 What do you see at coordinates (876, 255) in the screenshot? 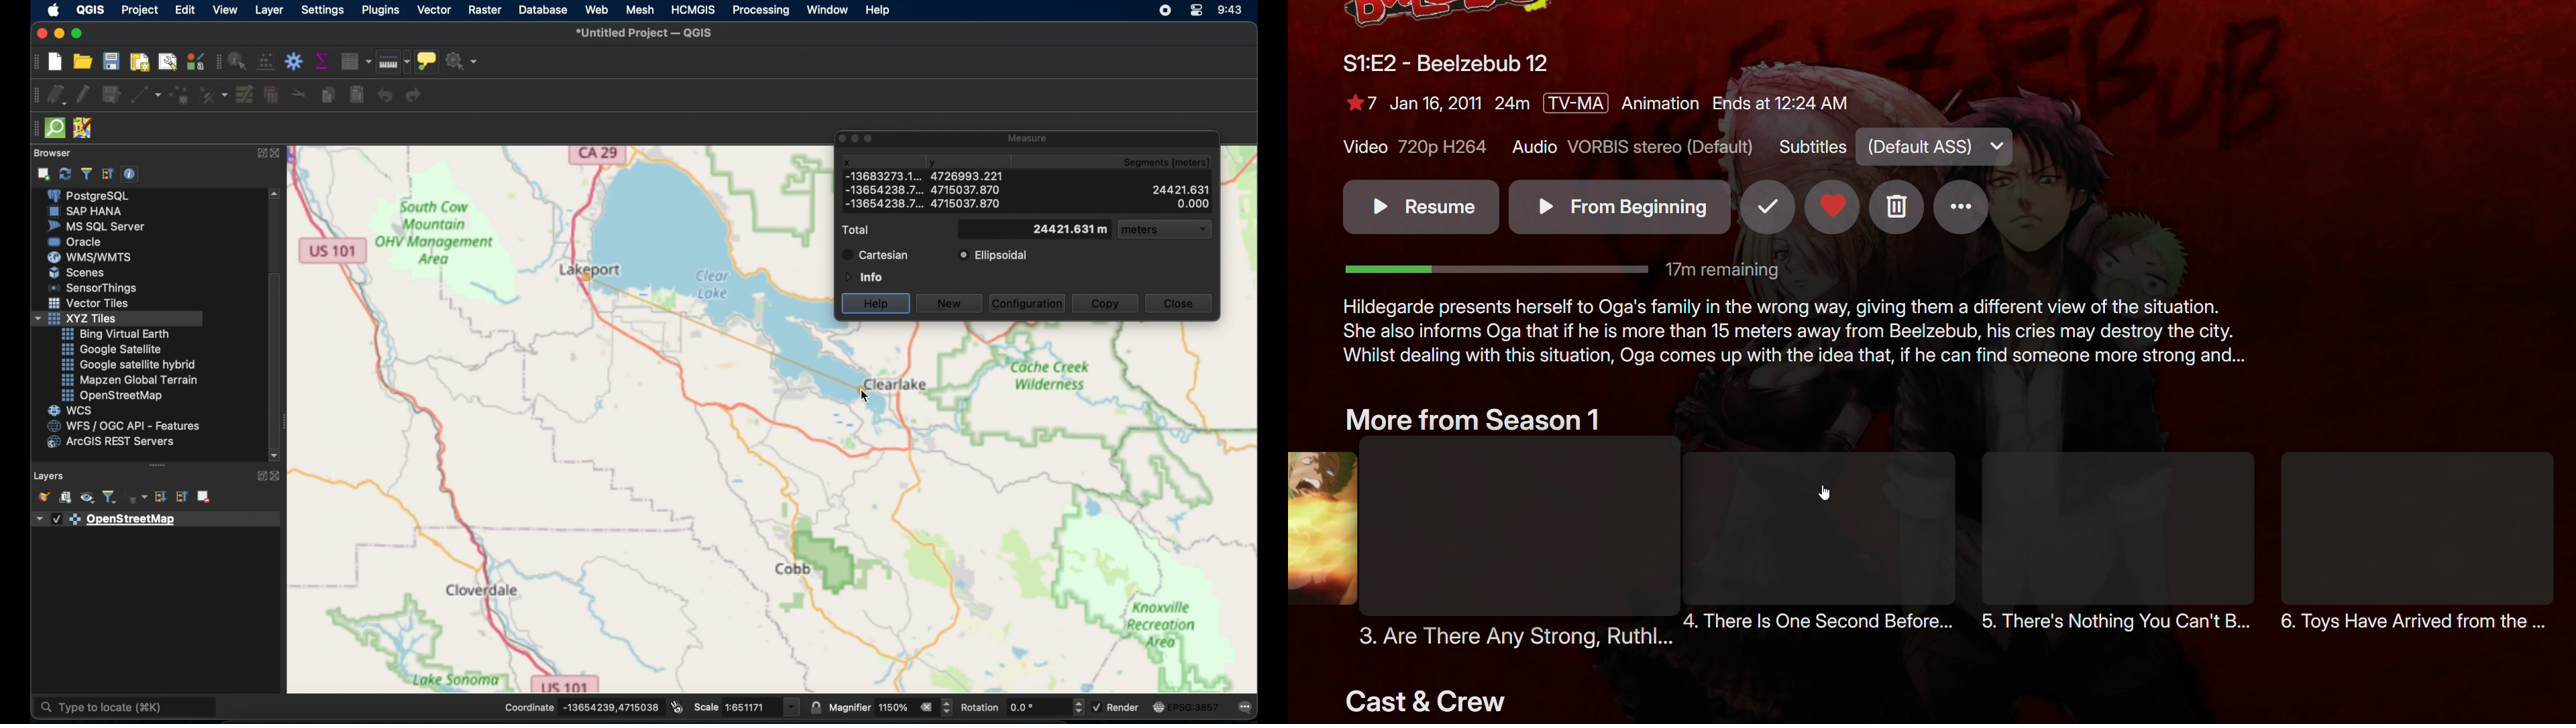
I see `cartesian radio button` at bounding box center [876, 255].